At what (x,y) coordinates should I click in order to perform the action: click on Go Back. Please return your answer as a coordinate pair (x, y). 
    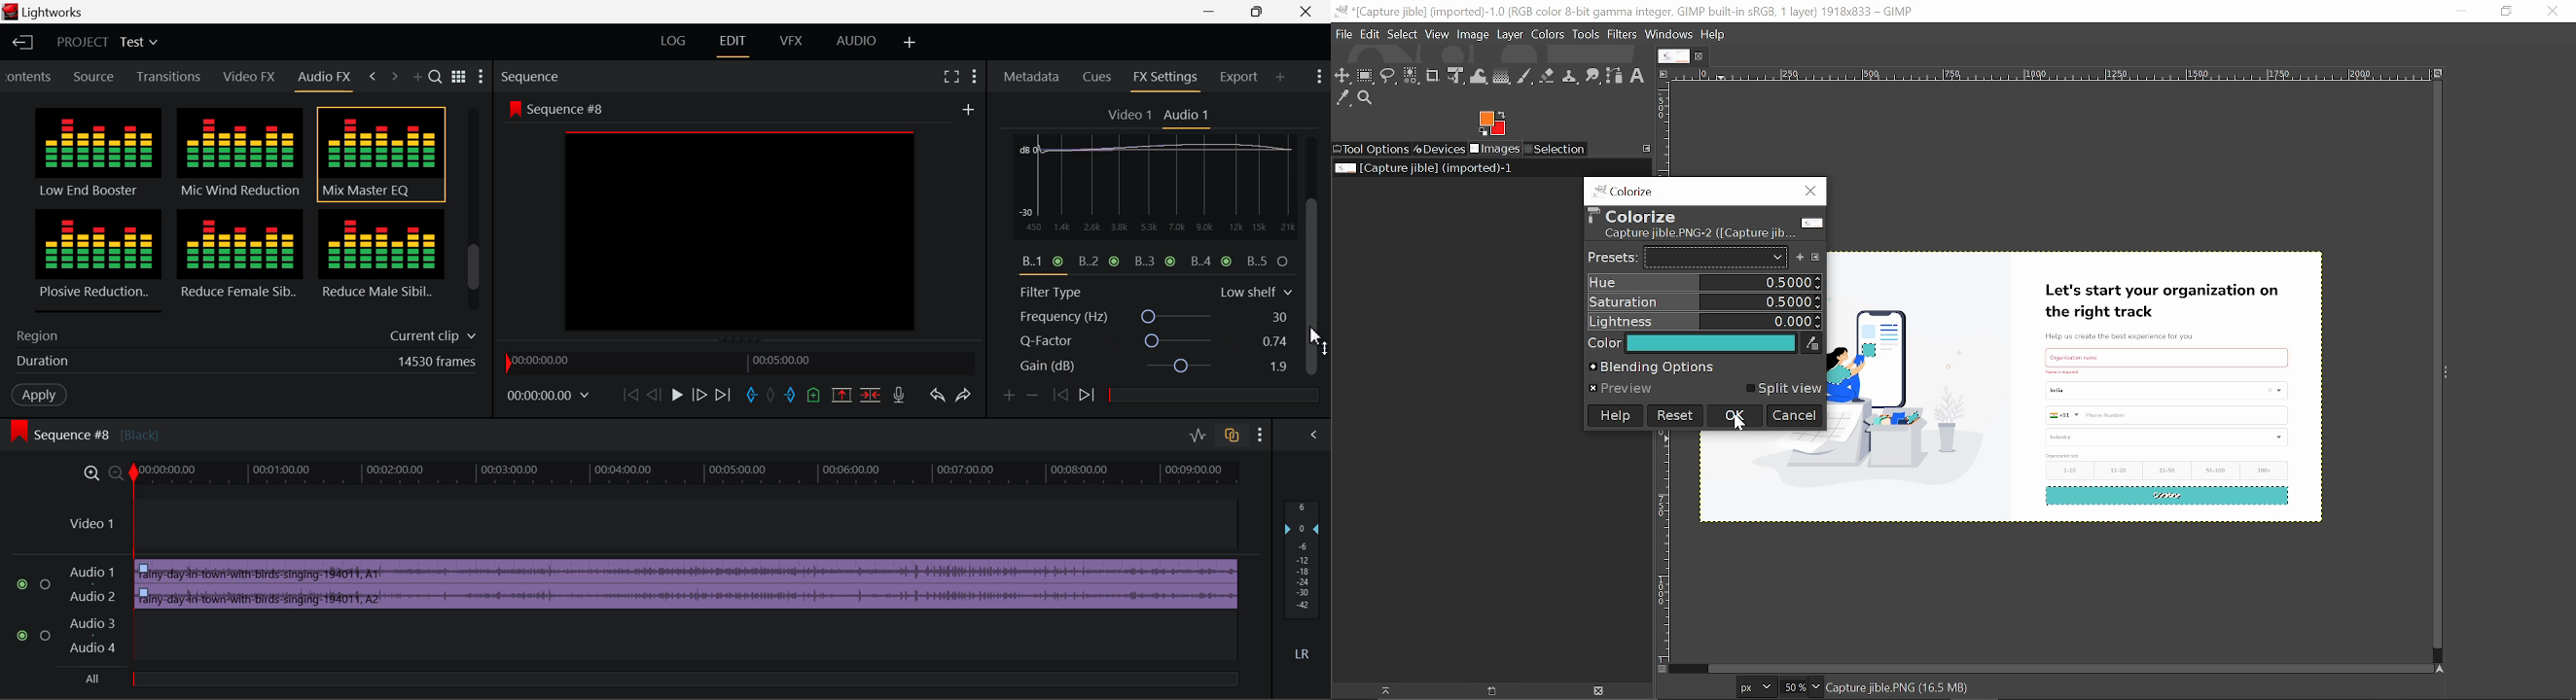
    Looking at the image, I should click on (654, 395).